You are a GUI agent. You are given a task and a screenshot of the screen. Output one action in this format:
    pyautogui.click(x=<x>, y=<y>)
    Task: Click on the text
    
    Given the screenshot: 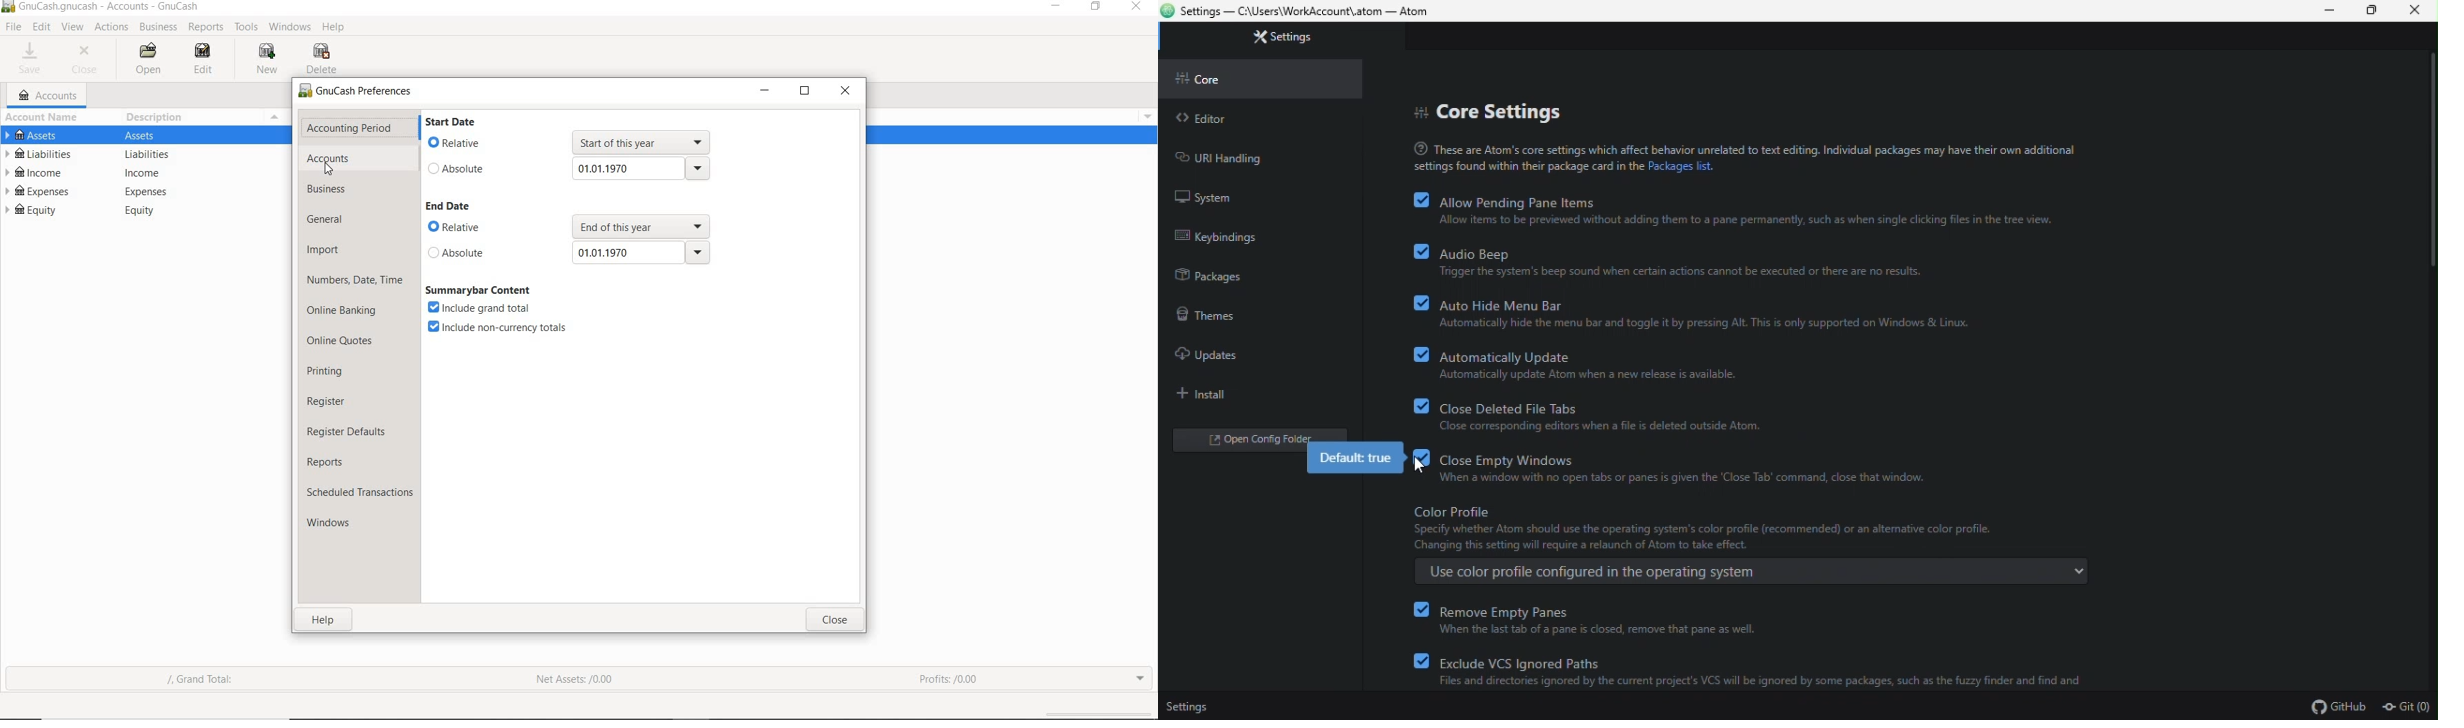 What is the action you would take?
    pyautogui.click(x=1739, y=157)
    